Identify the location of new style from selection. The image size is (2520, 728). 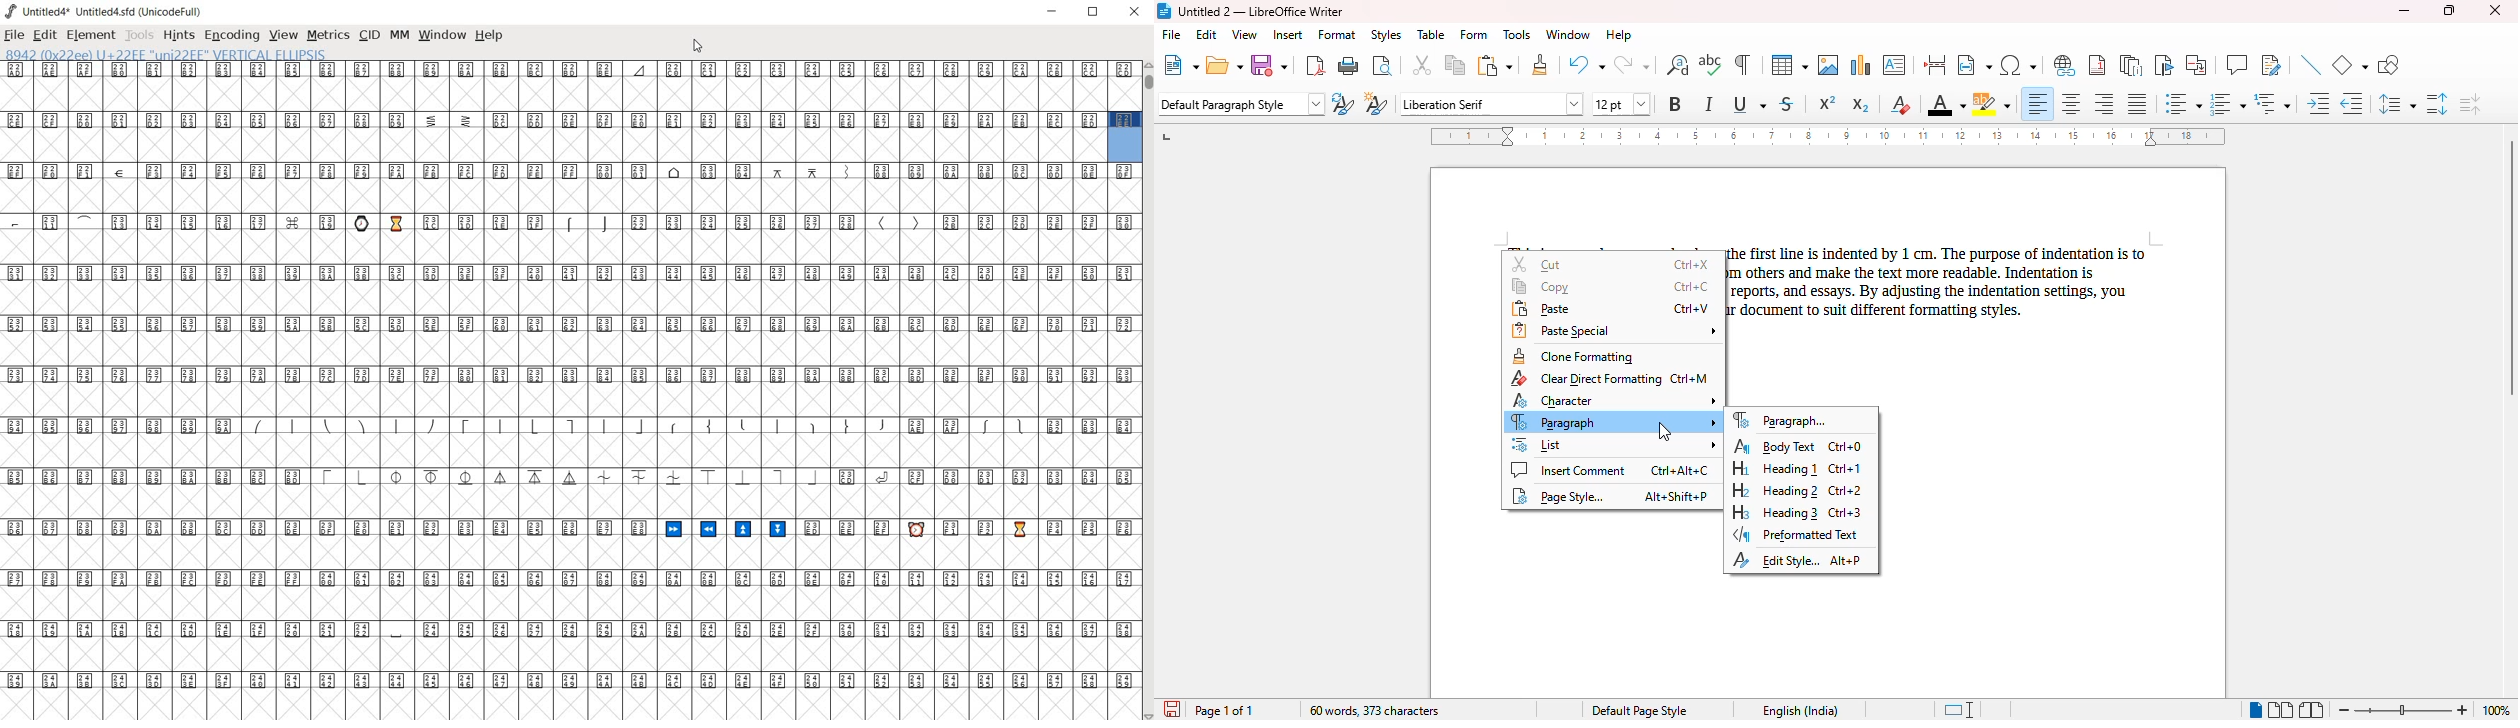
(1377, 103).